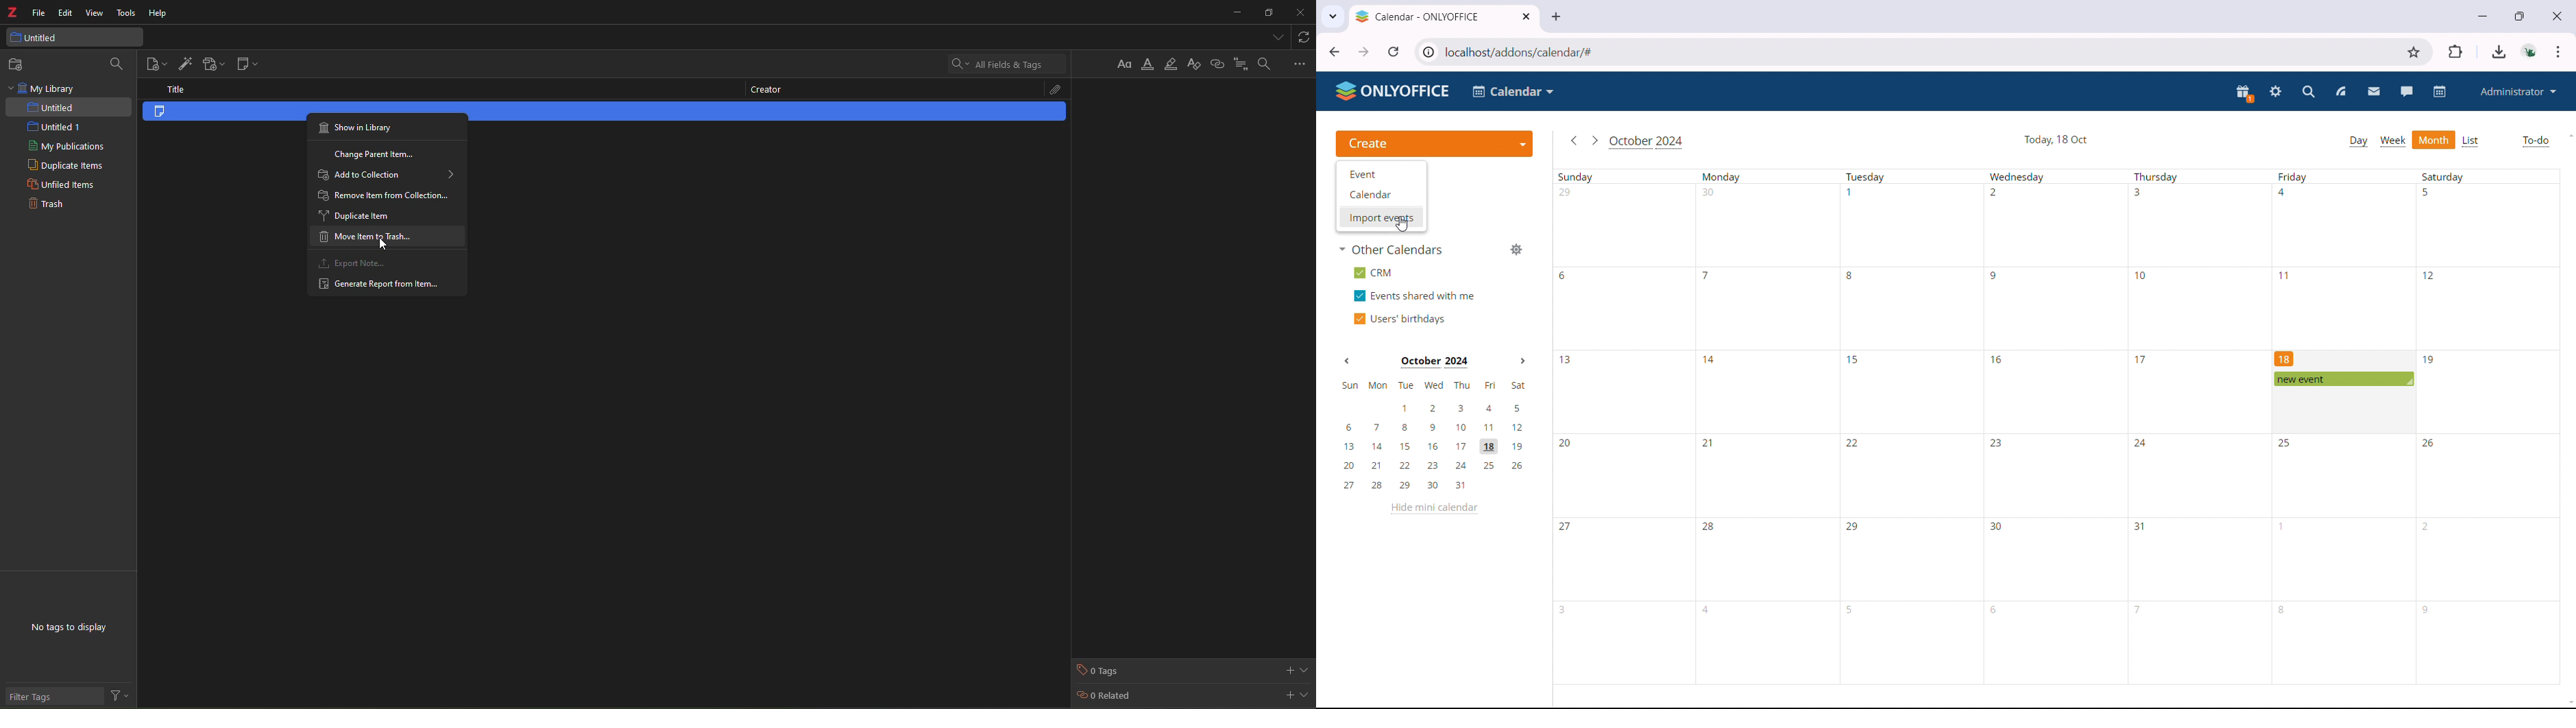 This screenshot has width=2576, height=728. Describe the element at coordinates (2558, 52) in the screenshot. I see `customize & control` at that location.